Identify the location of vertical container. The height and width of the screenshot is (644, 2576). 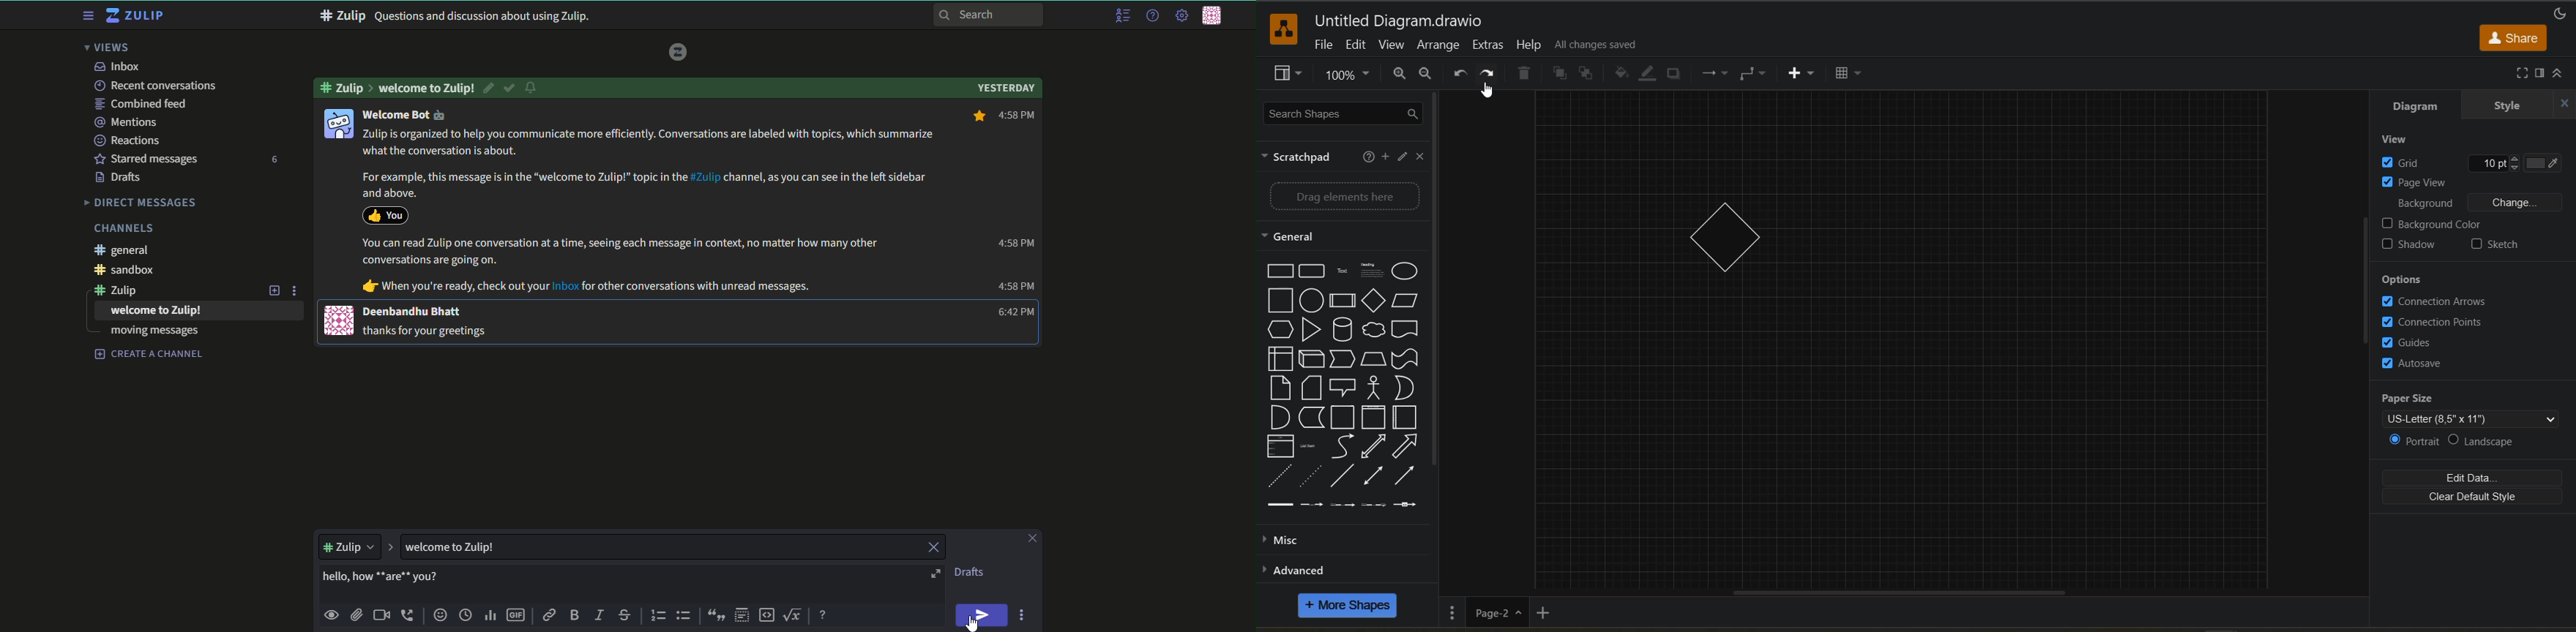
(1371, 418).